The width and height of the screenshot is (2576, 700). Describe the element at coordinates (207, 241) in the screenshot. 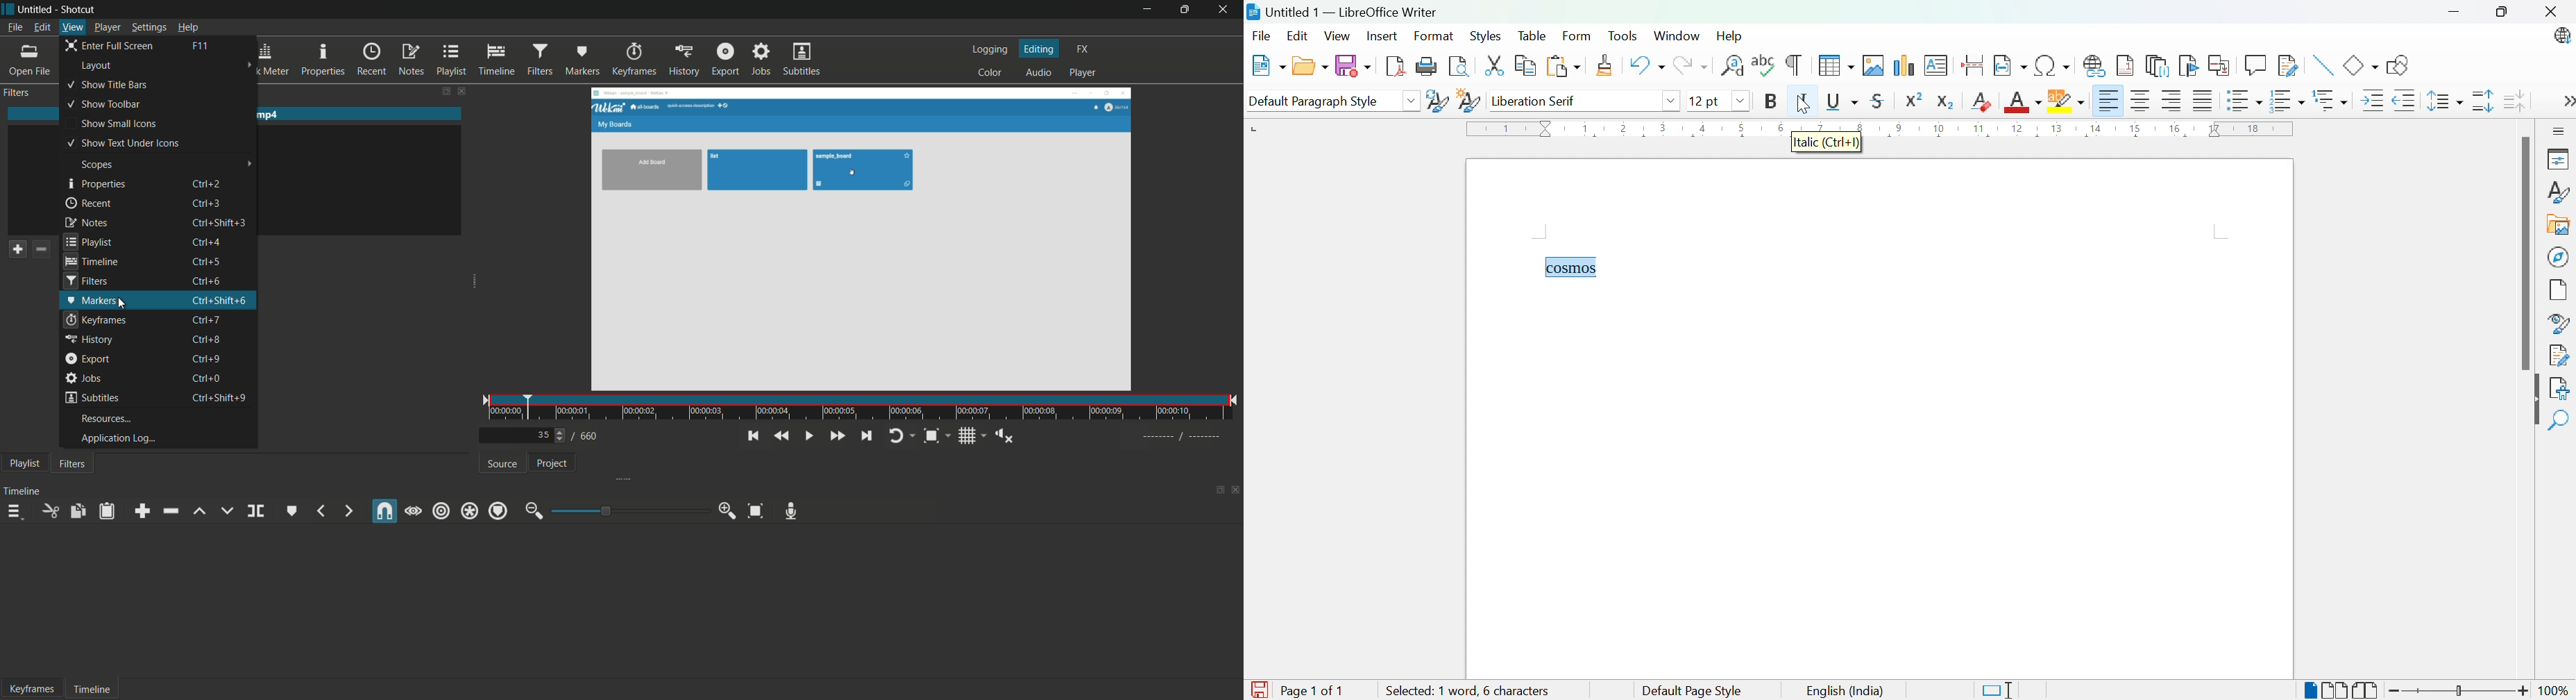

I see `keyboard shortcut` at that location.